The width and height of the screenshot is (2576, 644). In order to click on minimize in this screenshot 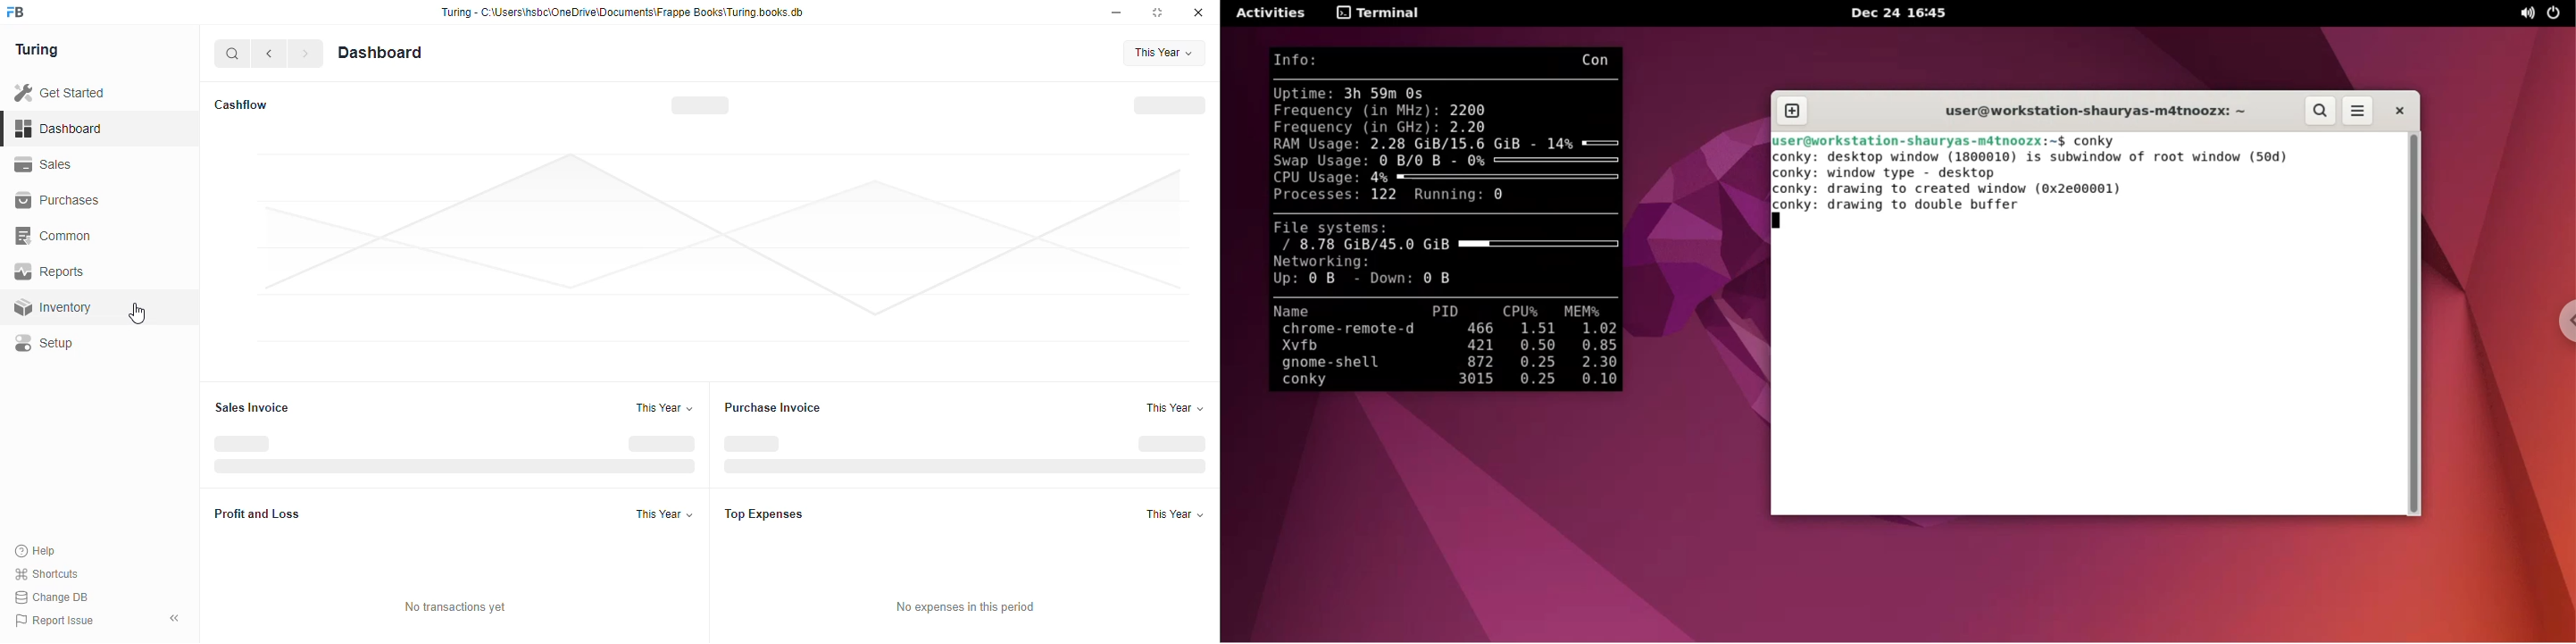, I will do `click(1116, 13)`.